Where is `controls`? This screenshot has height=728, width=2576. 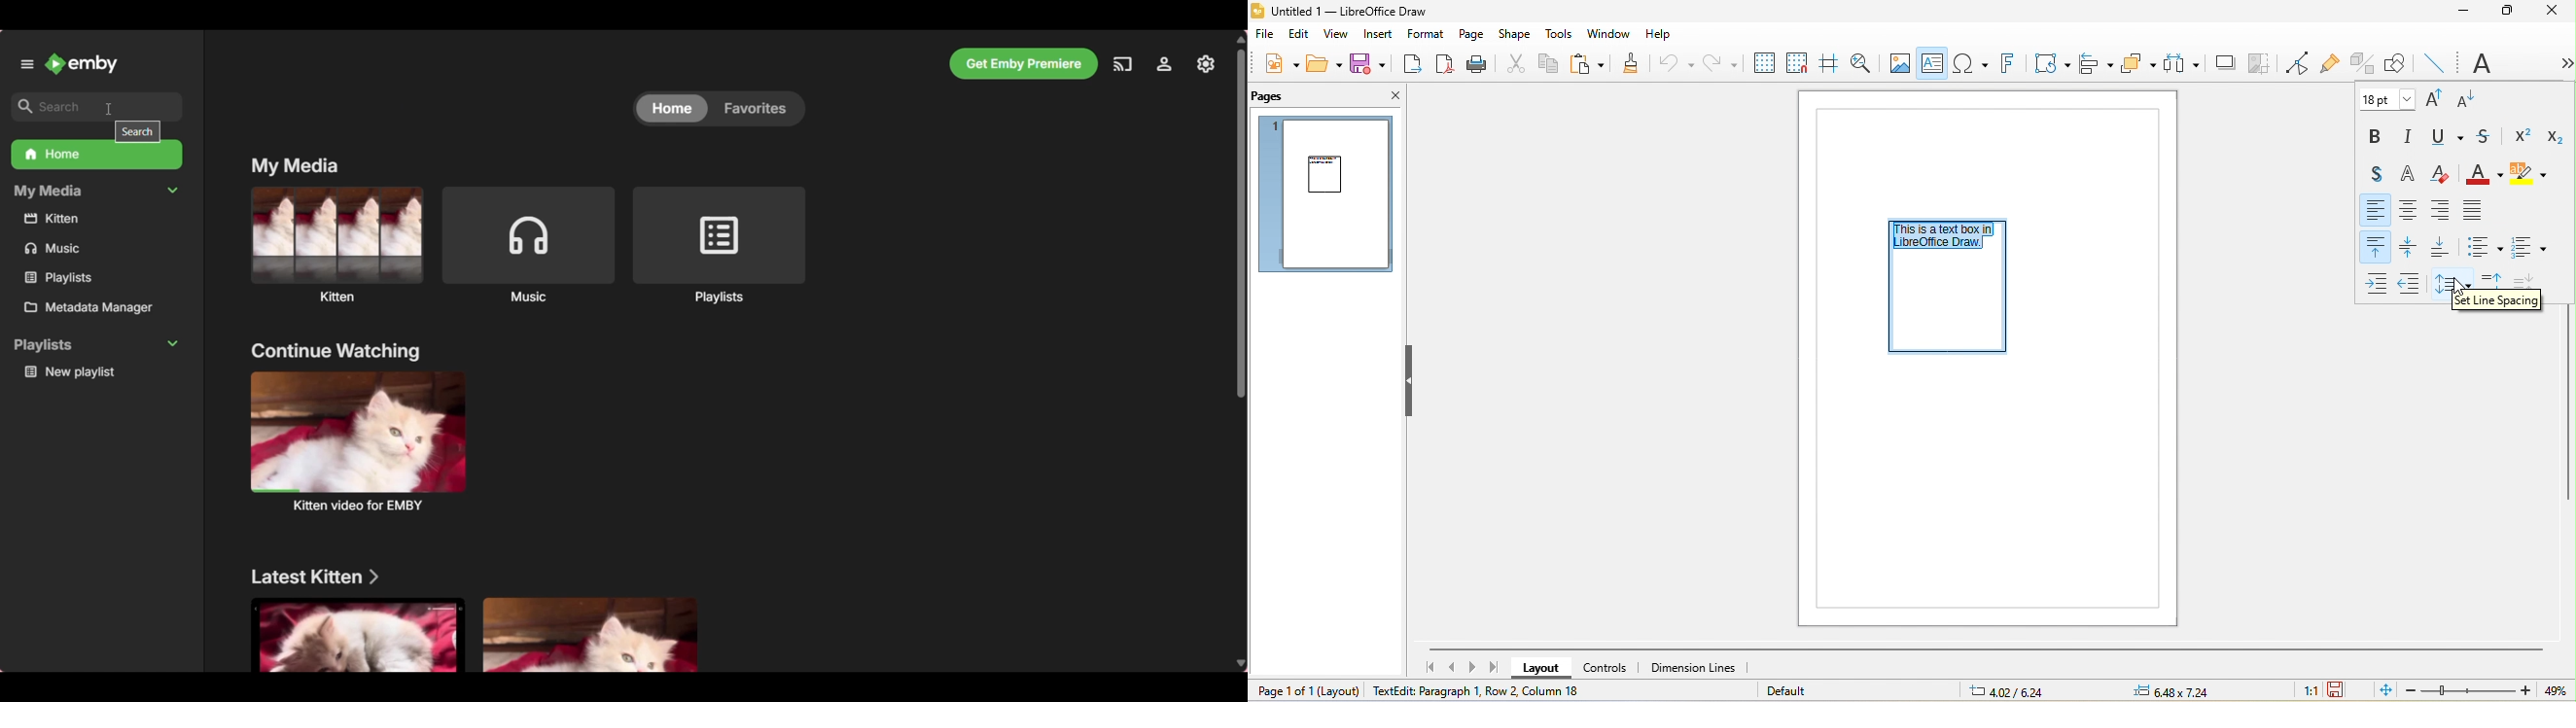 controls is located at coordinates (1612, 667).